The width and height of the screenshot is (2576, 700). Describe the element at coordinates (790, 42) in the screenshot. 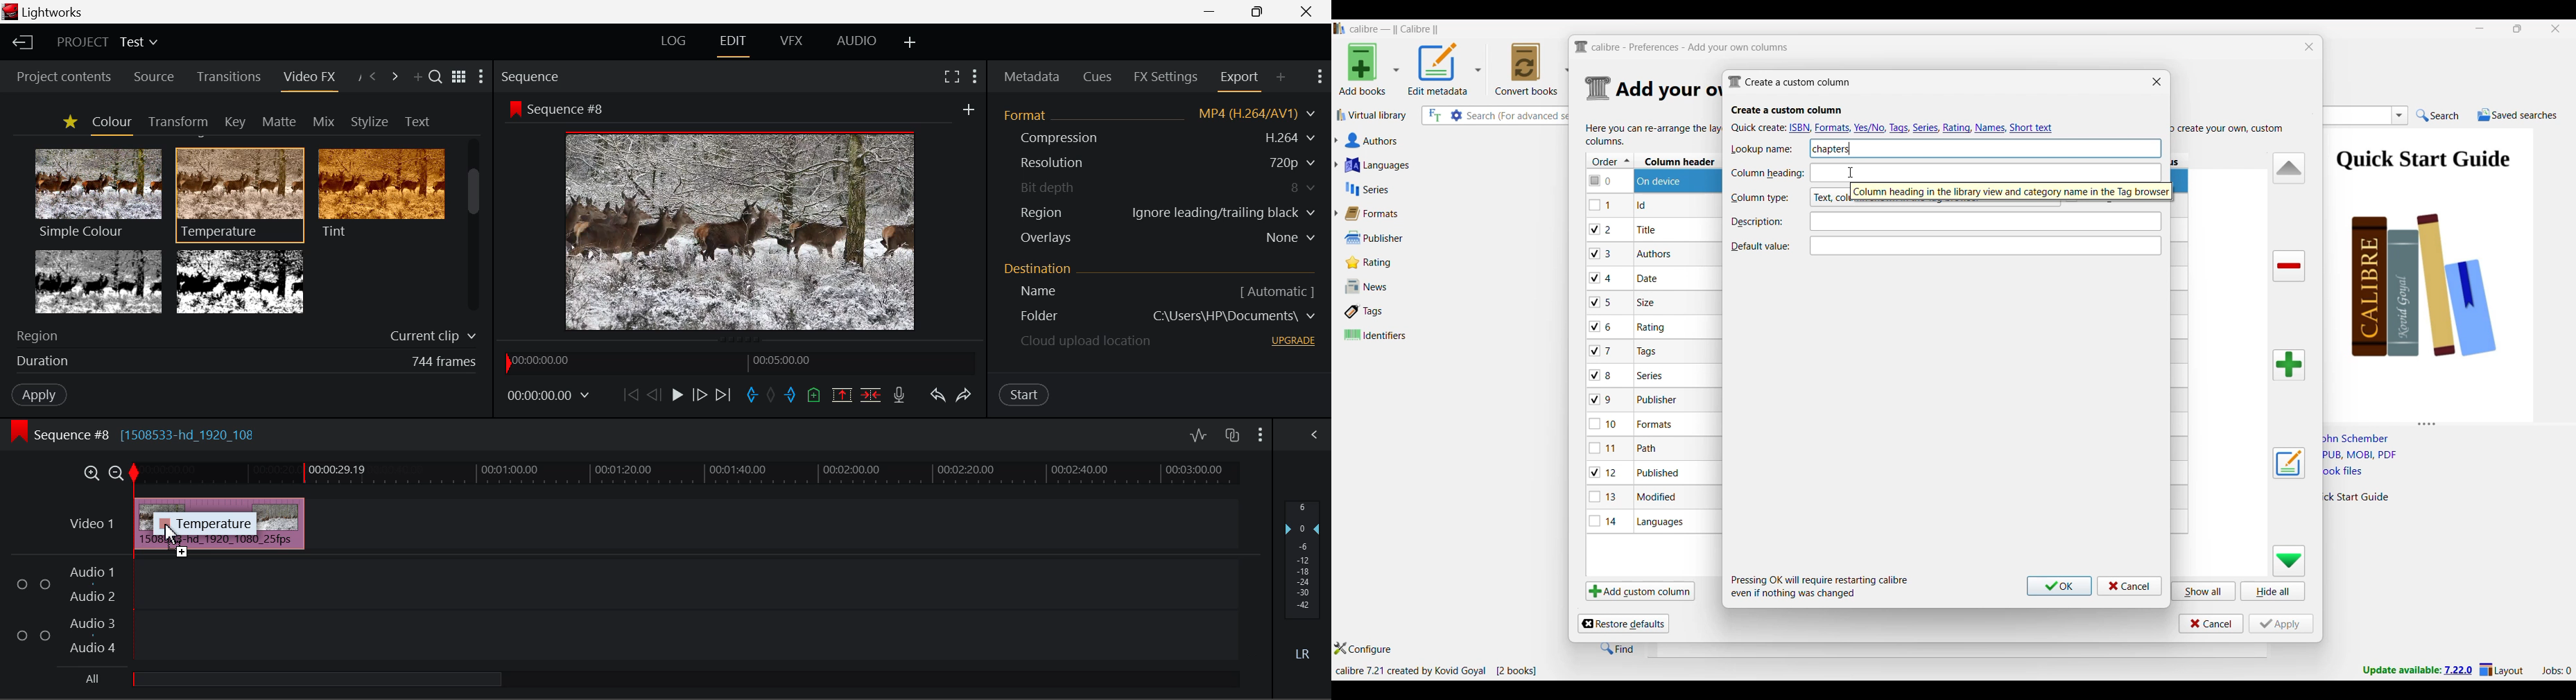

I see `VFX Layout` at that location.